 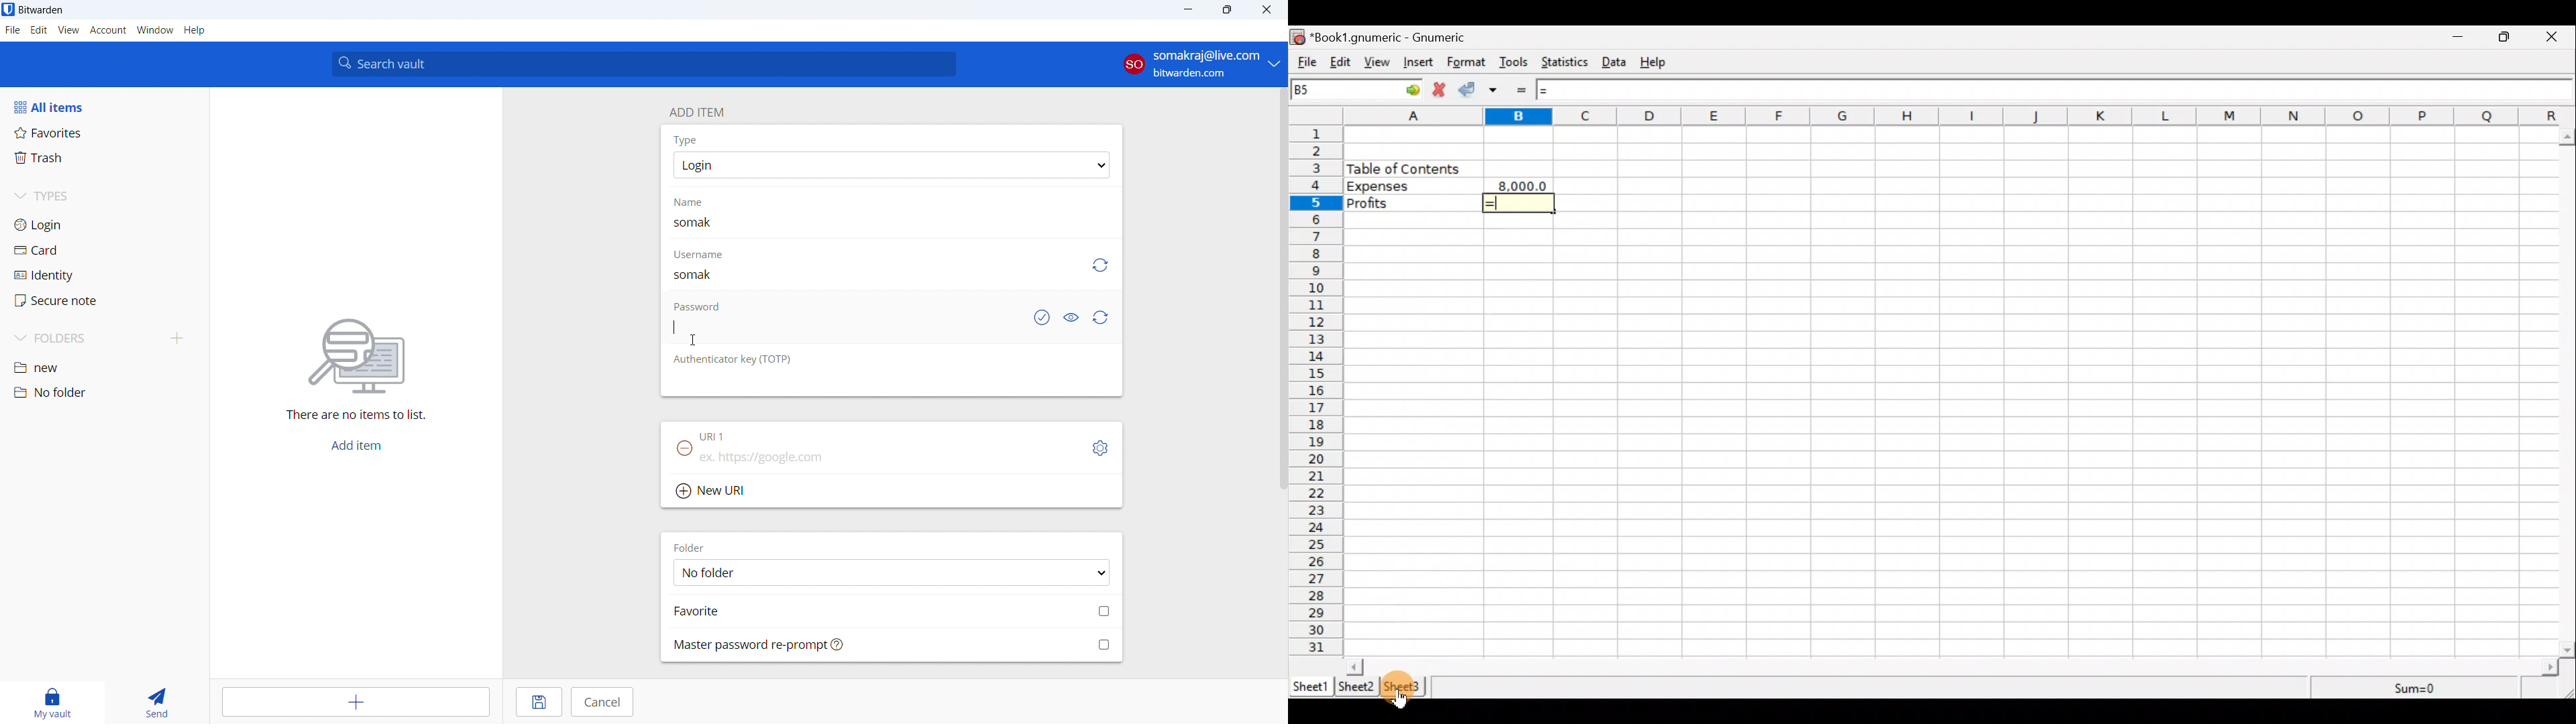 I want to click on Cursor on sheet 3, so click(x=1403, y=703).